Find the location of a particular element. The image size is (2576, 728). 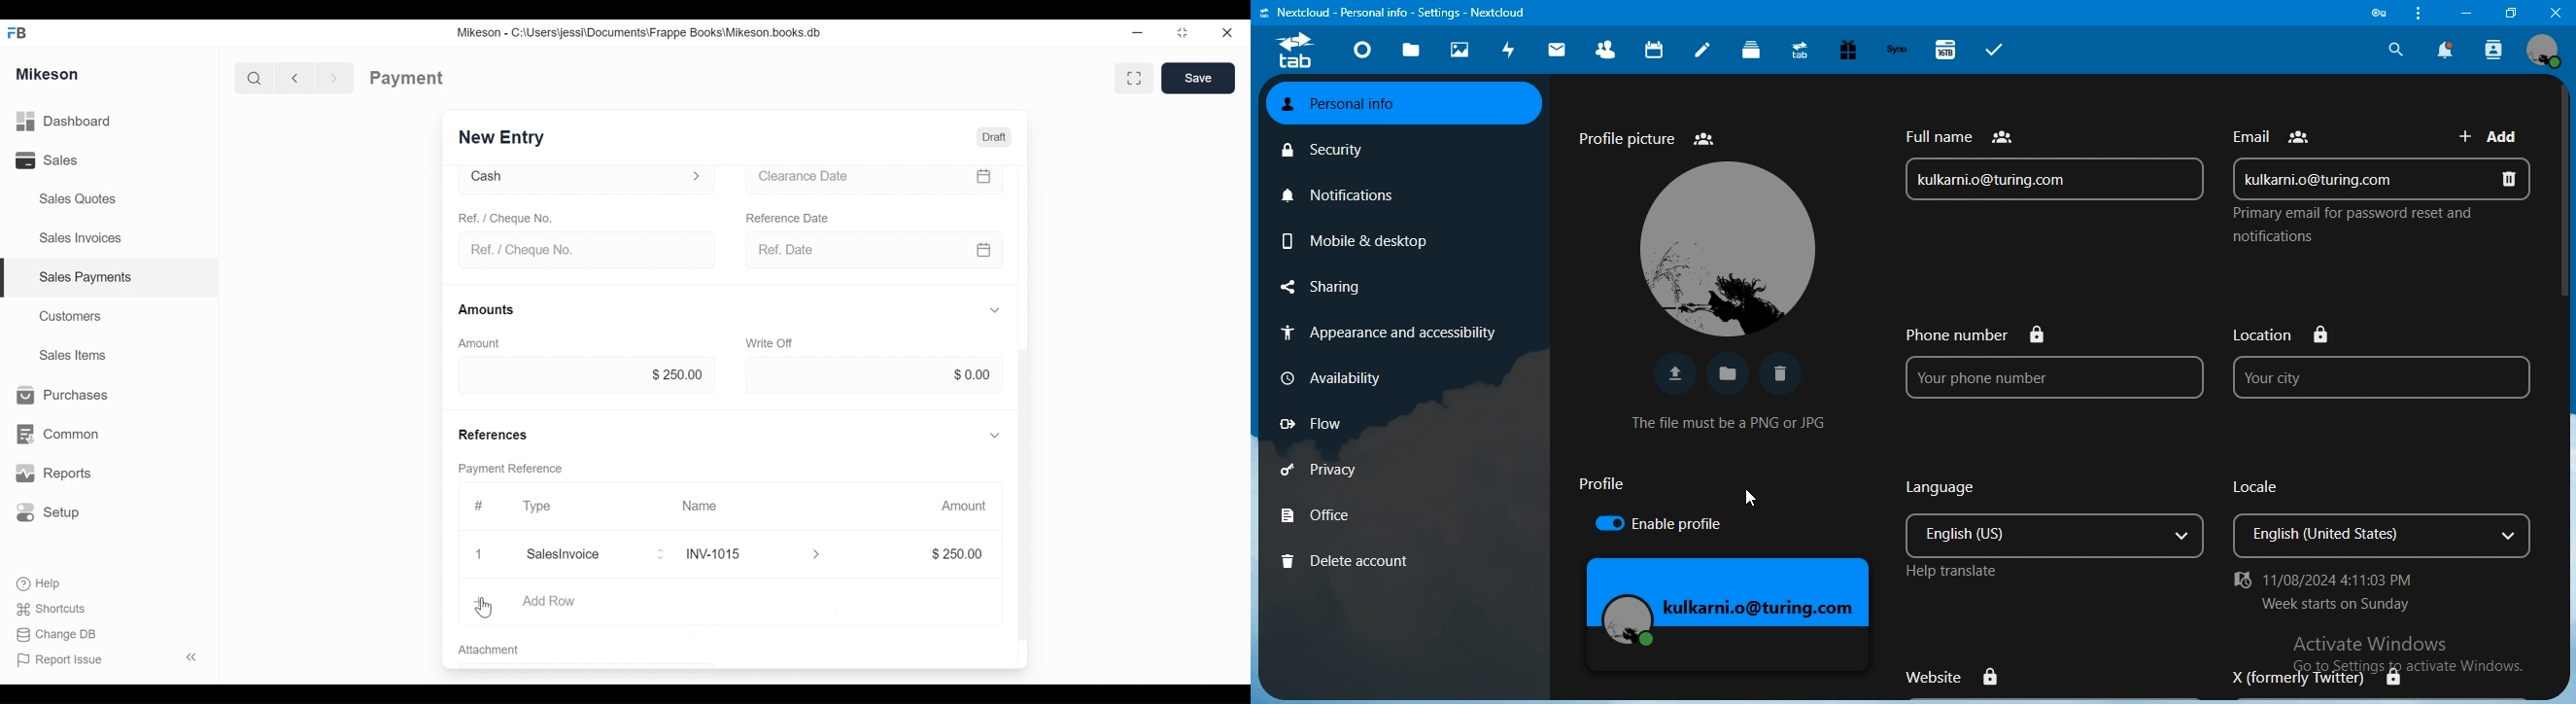

Reference date is located at coordinates (788, 217).